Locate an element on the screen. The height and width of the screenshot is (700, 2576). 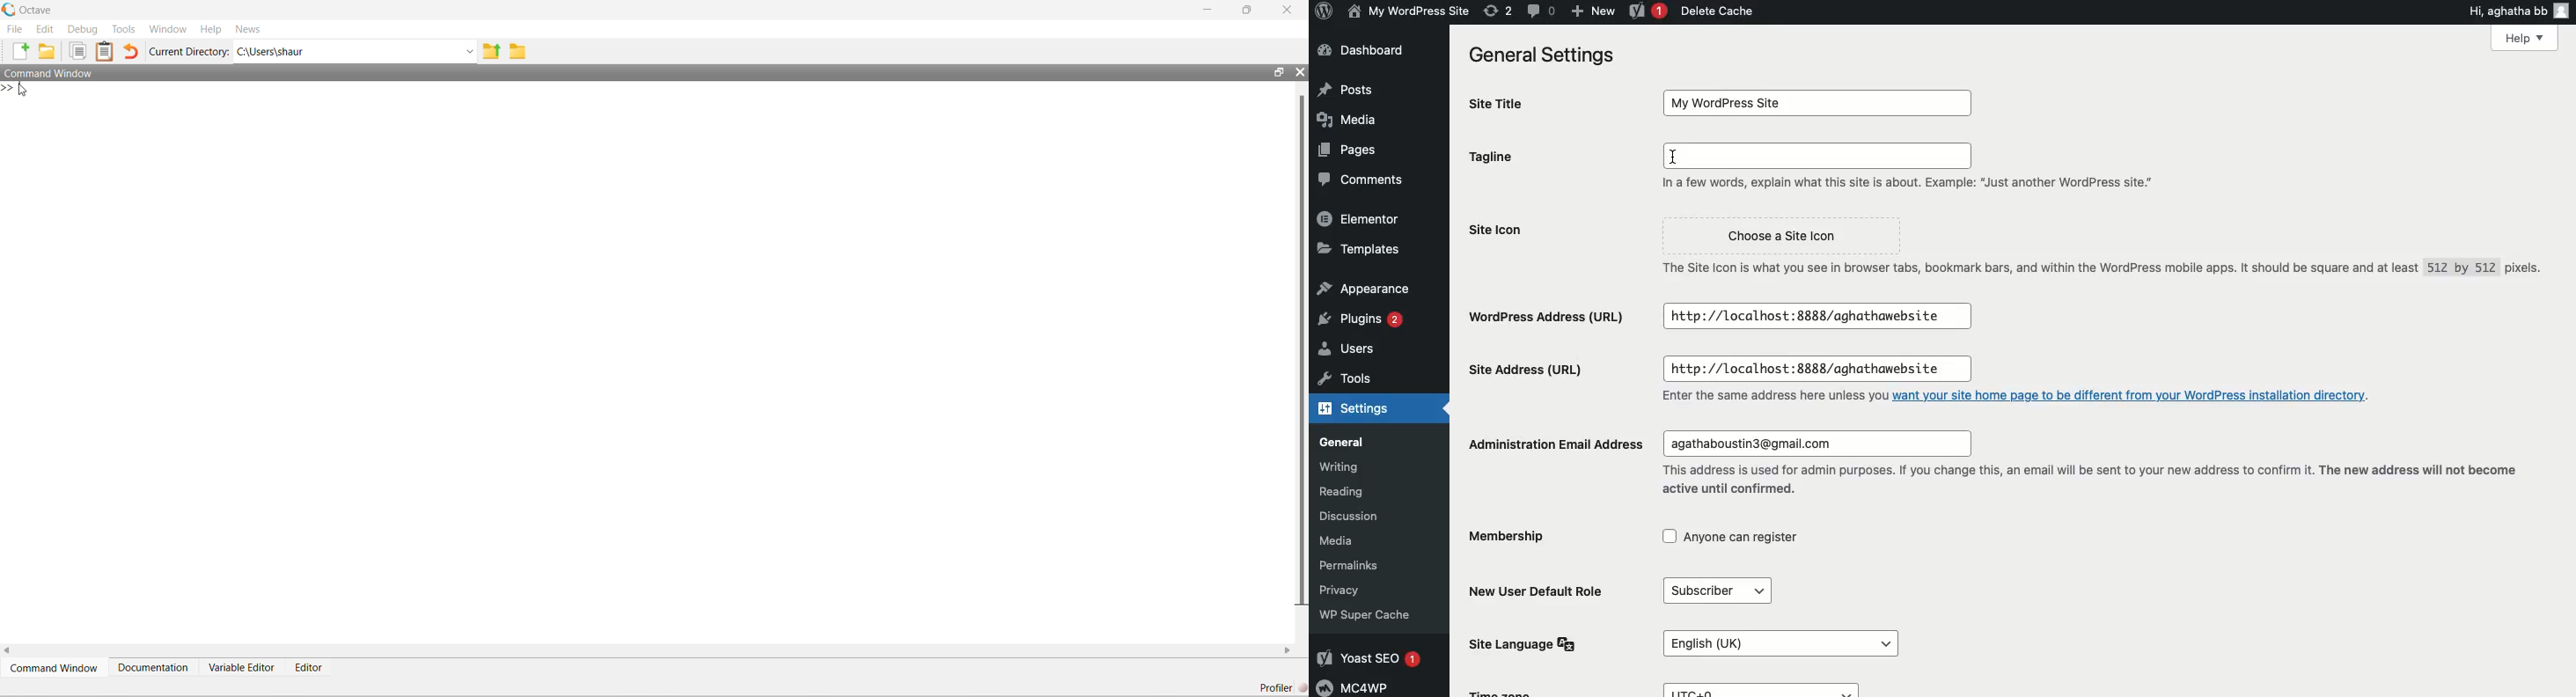
Typing space is located at coordinates (1818, 158).